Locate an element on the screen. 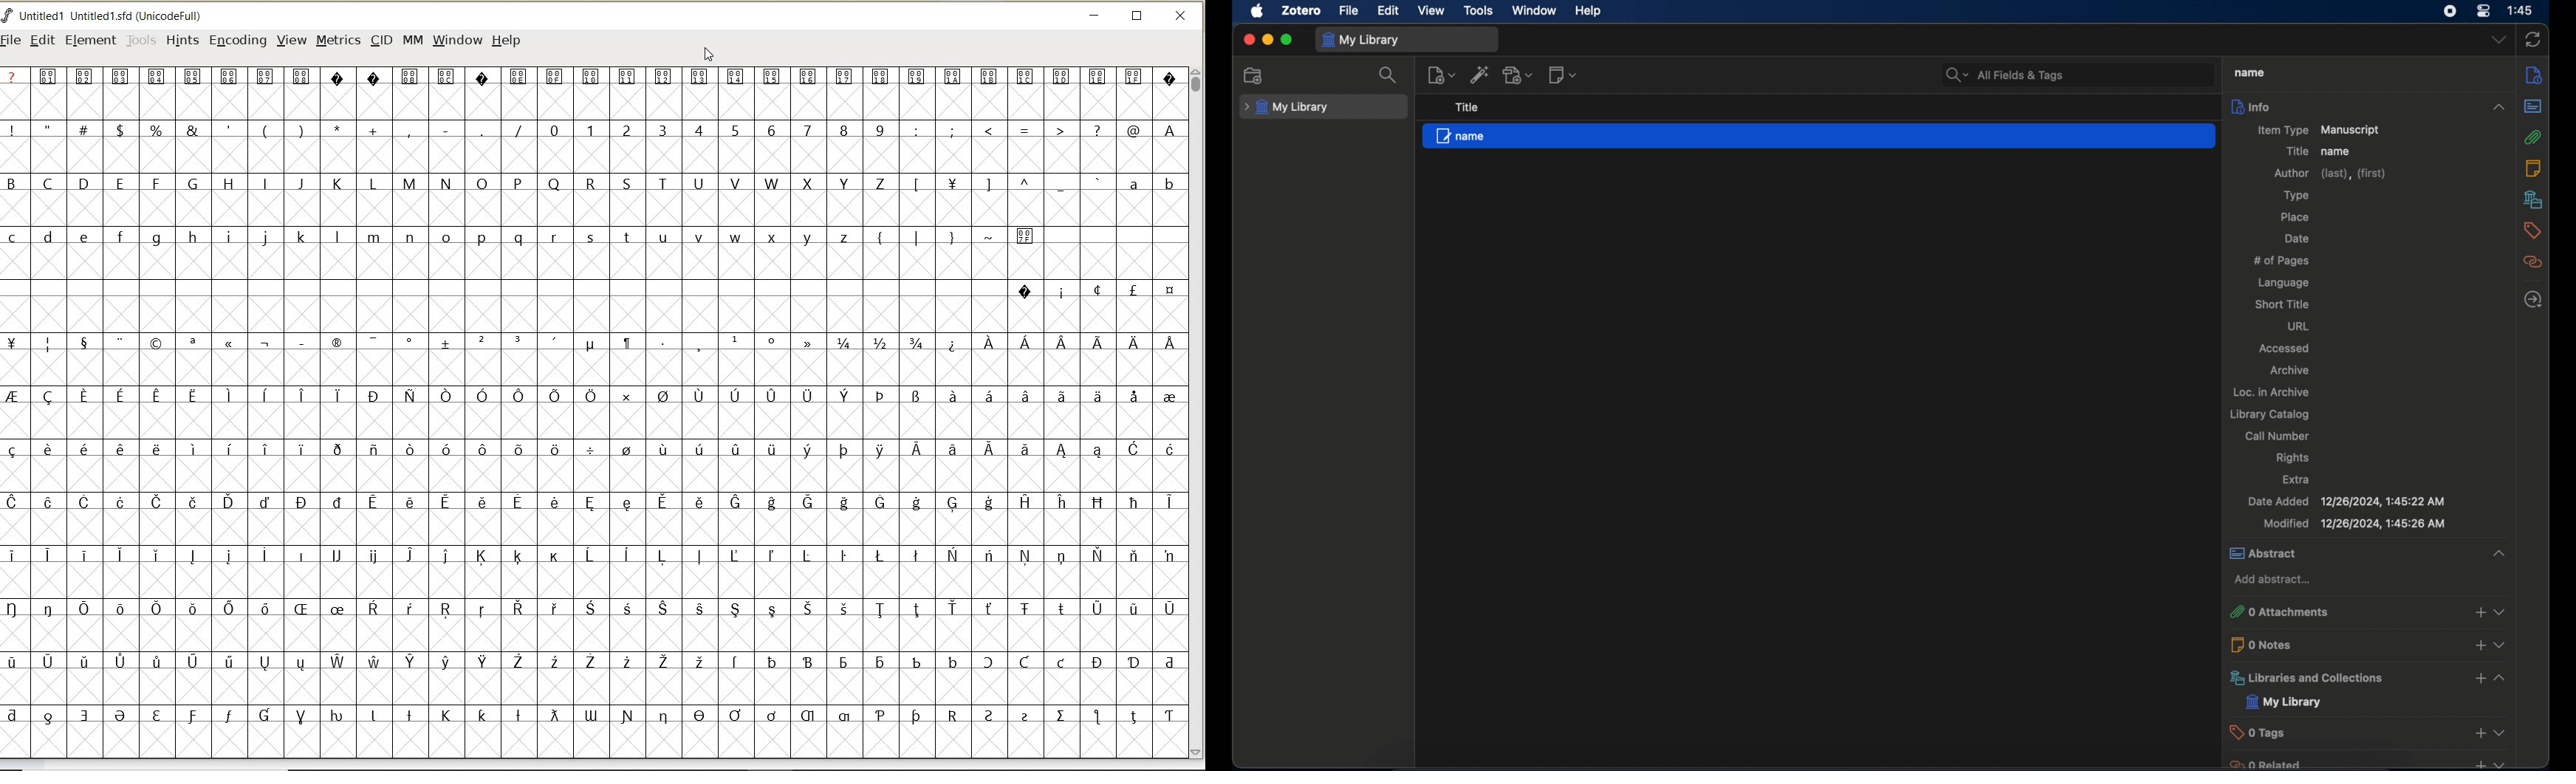  libraries is located at coordinates (2368, 677).